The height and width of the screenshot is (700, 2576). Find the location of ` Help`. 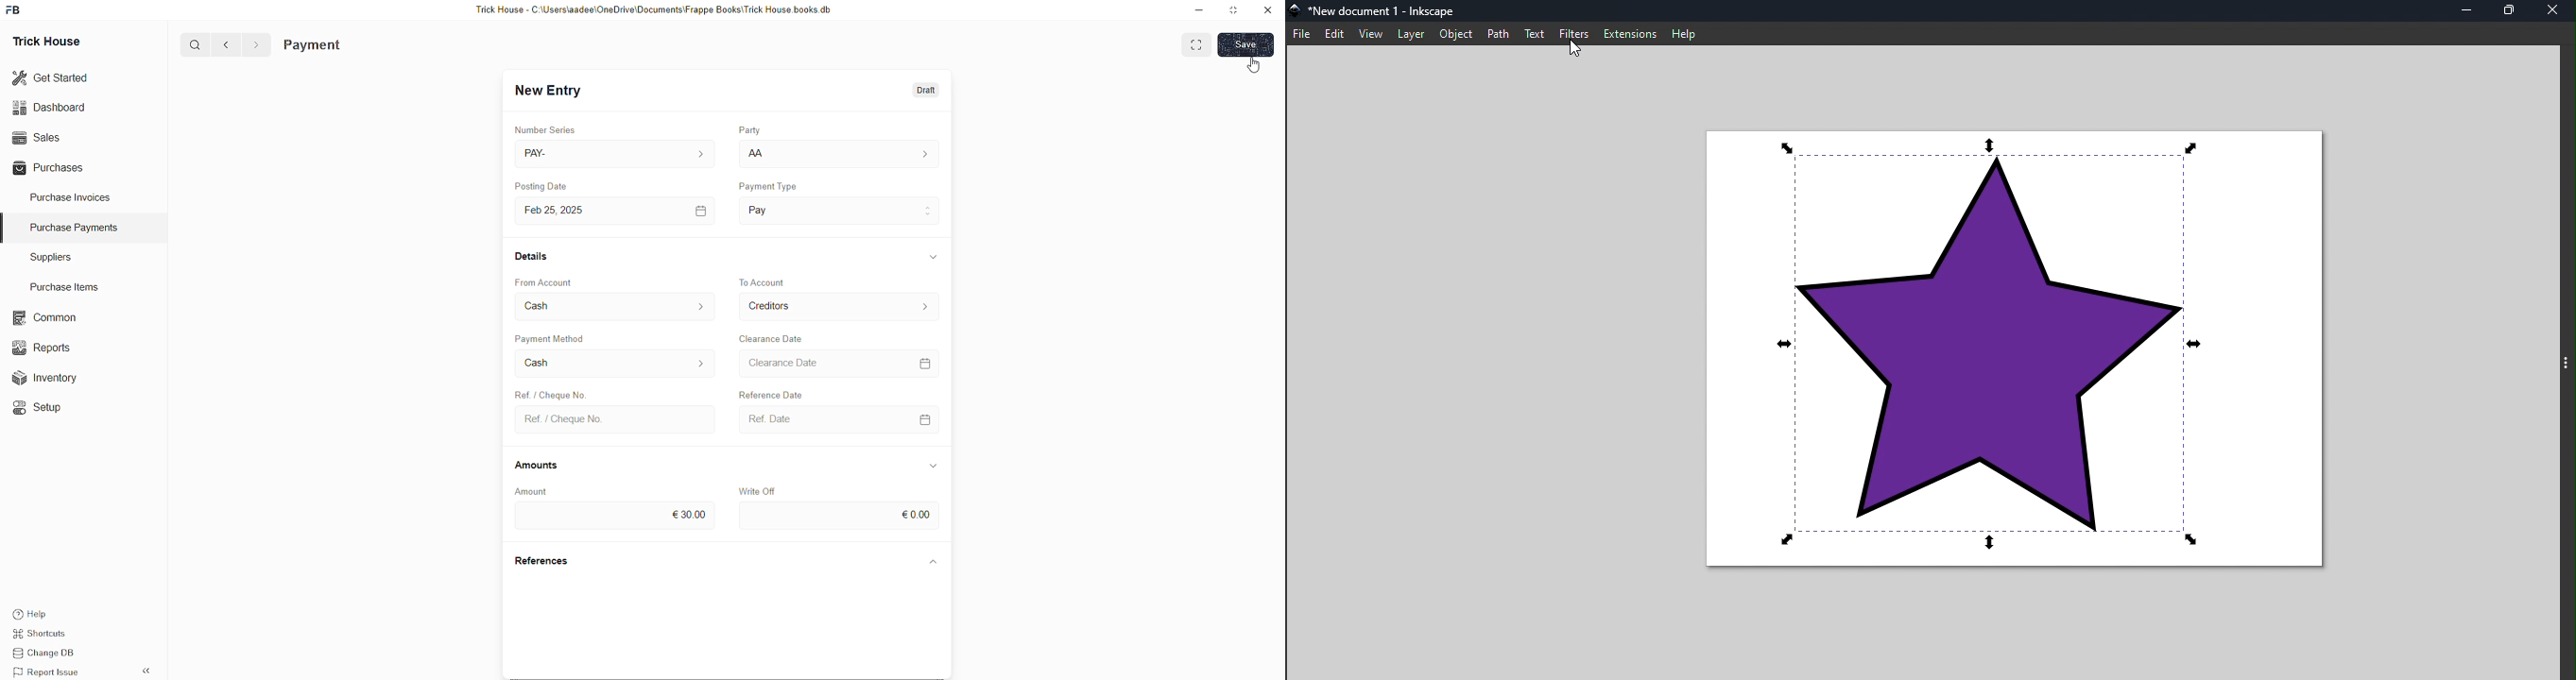

 Help is located at coordinates (50, 612).